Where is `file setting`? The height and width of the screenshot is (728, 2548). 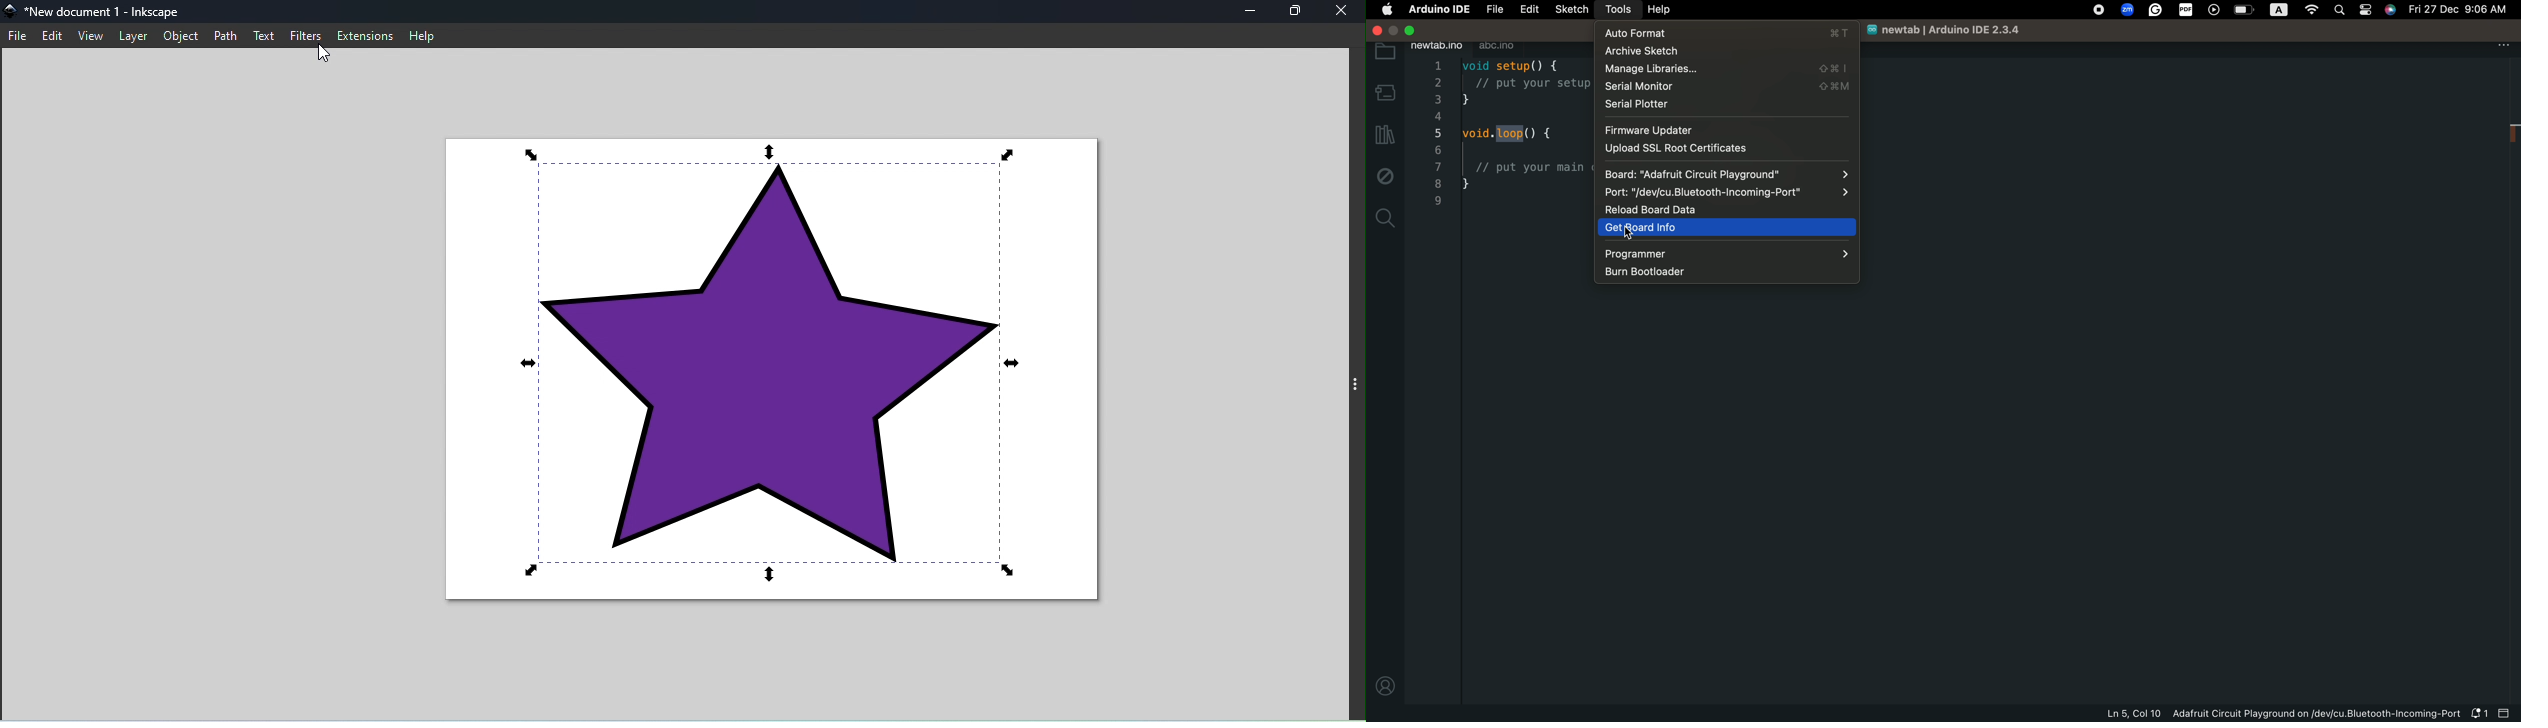 file setting is located at coordinates (2500, 45).